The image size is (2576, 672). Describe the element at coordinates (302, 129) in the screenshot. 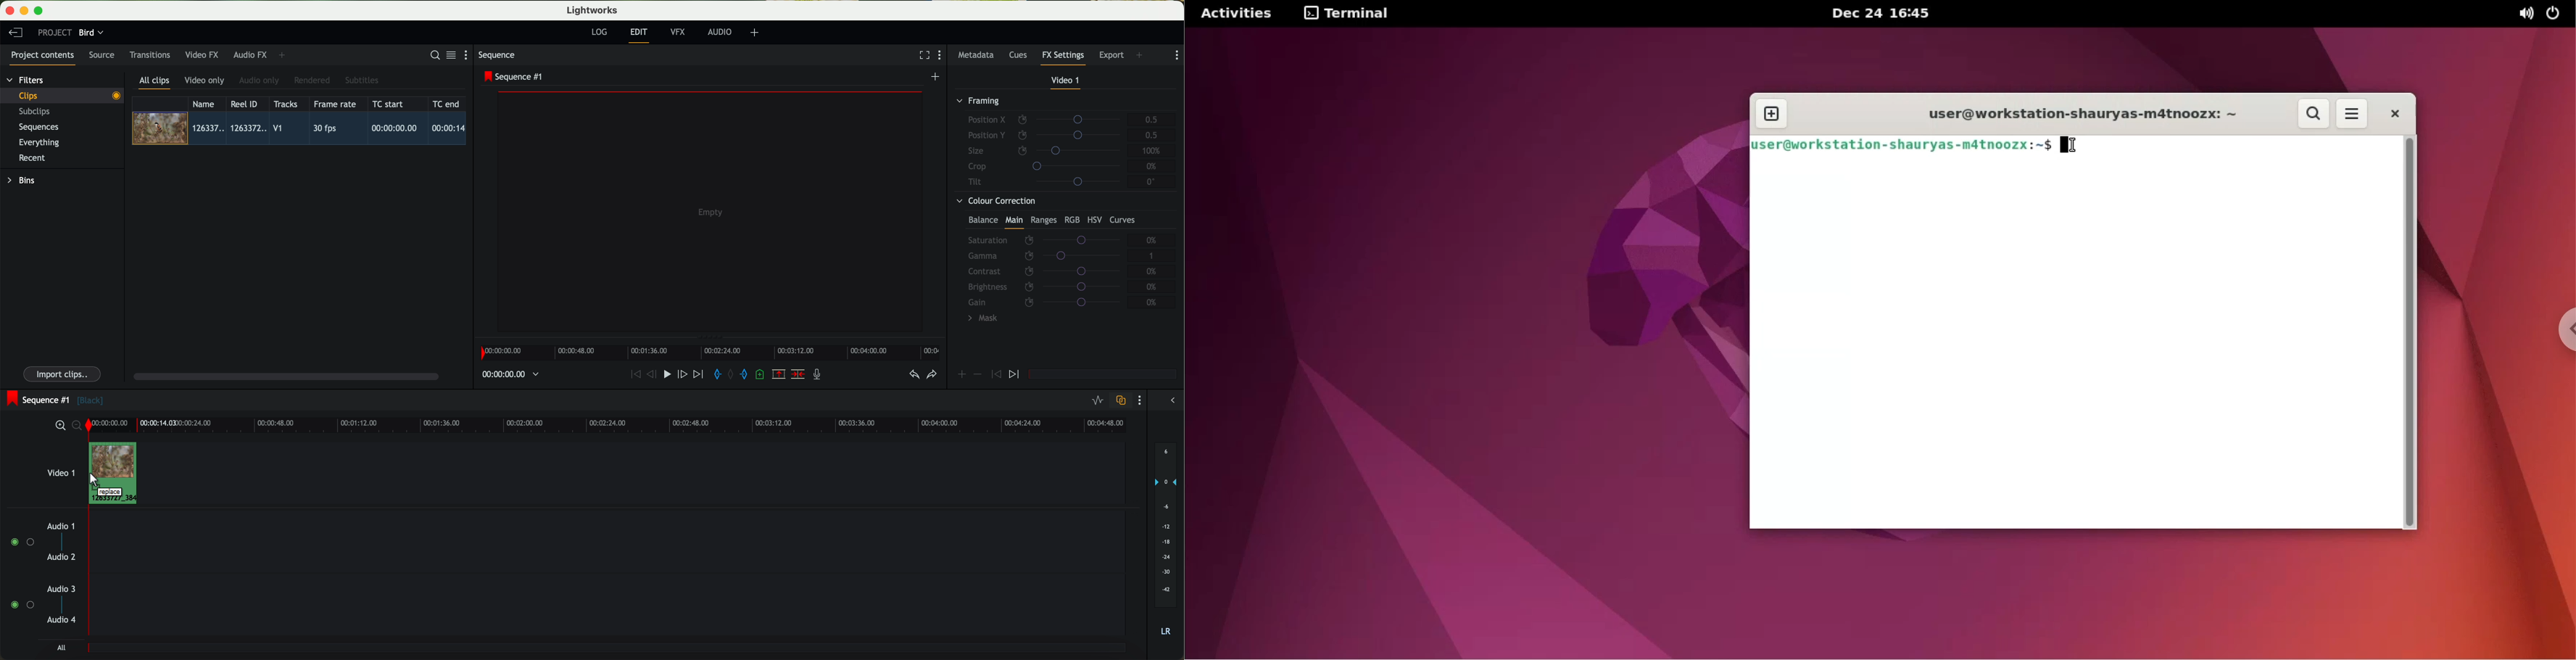

I see `click on video` at that location.